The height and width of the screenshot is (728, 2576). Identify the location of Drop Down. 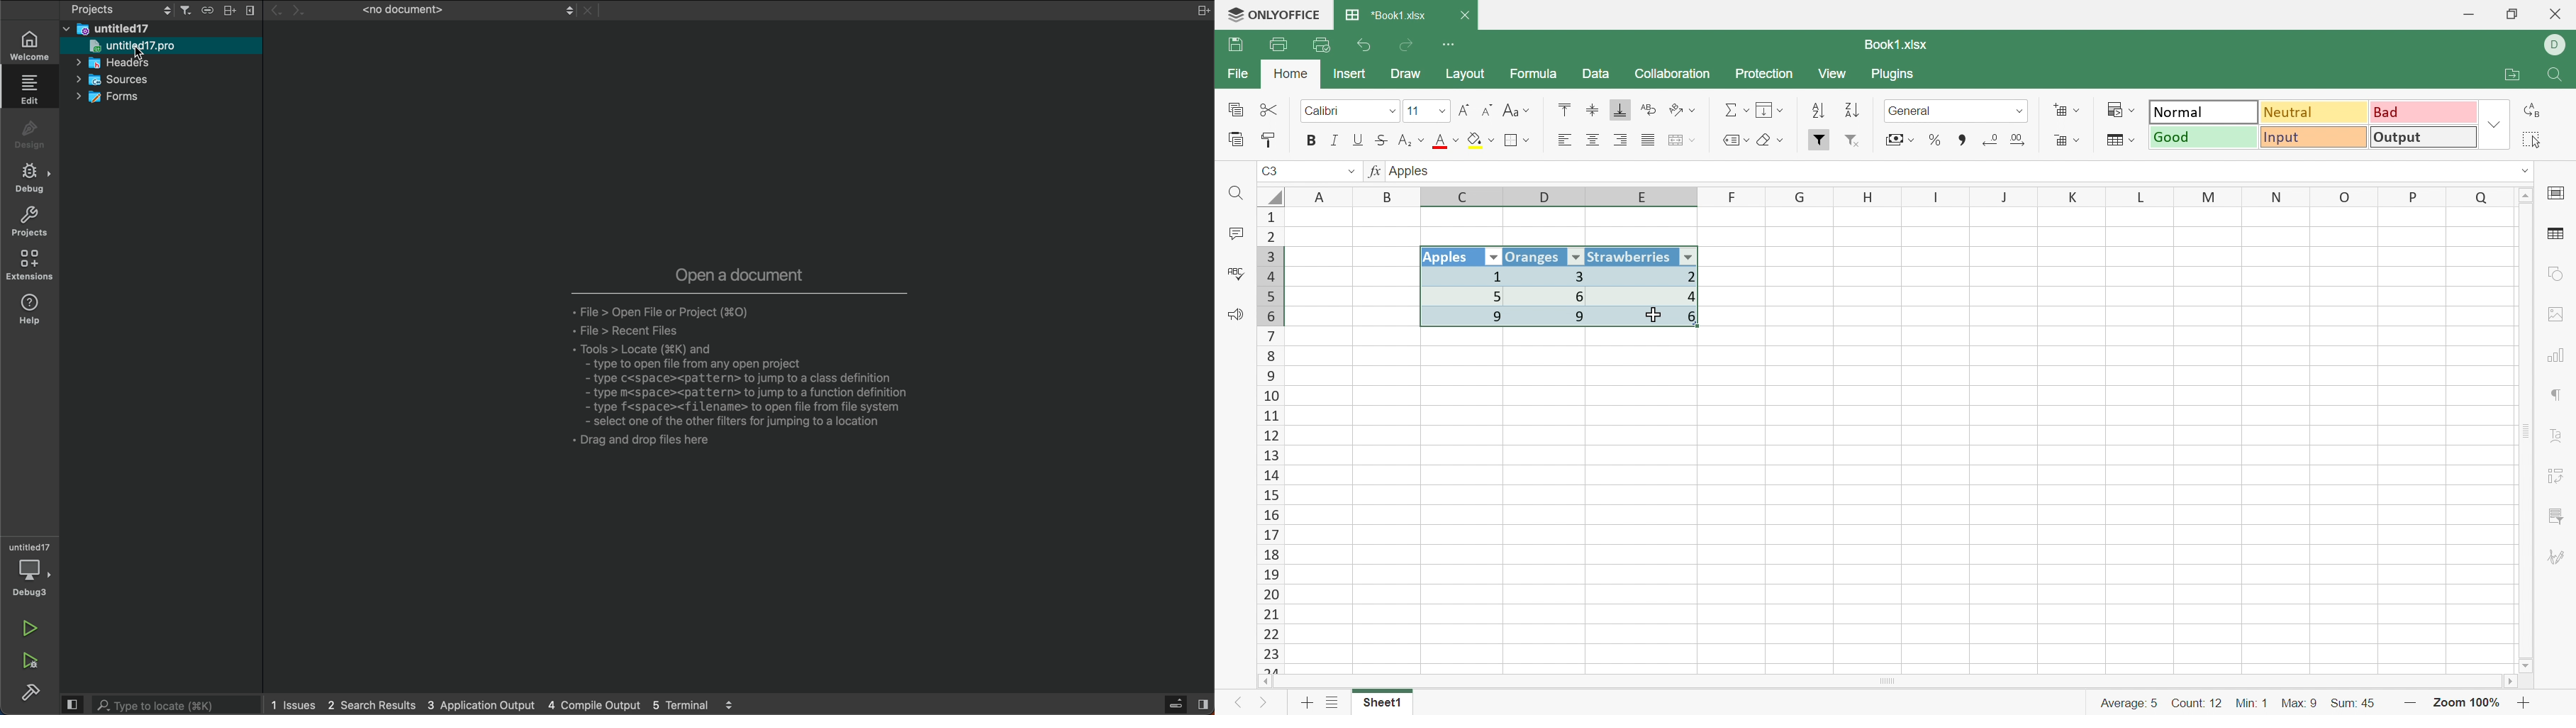
(2494, 126).